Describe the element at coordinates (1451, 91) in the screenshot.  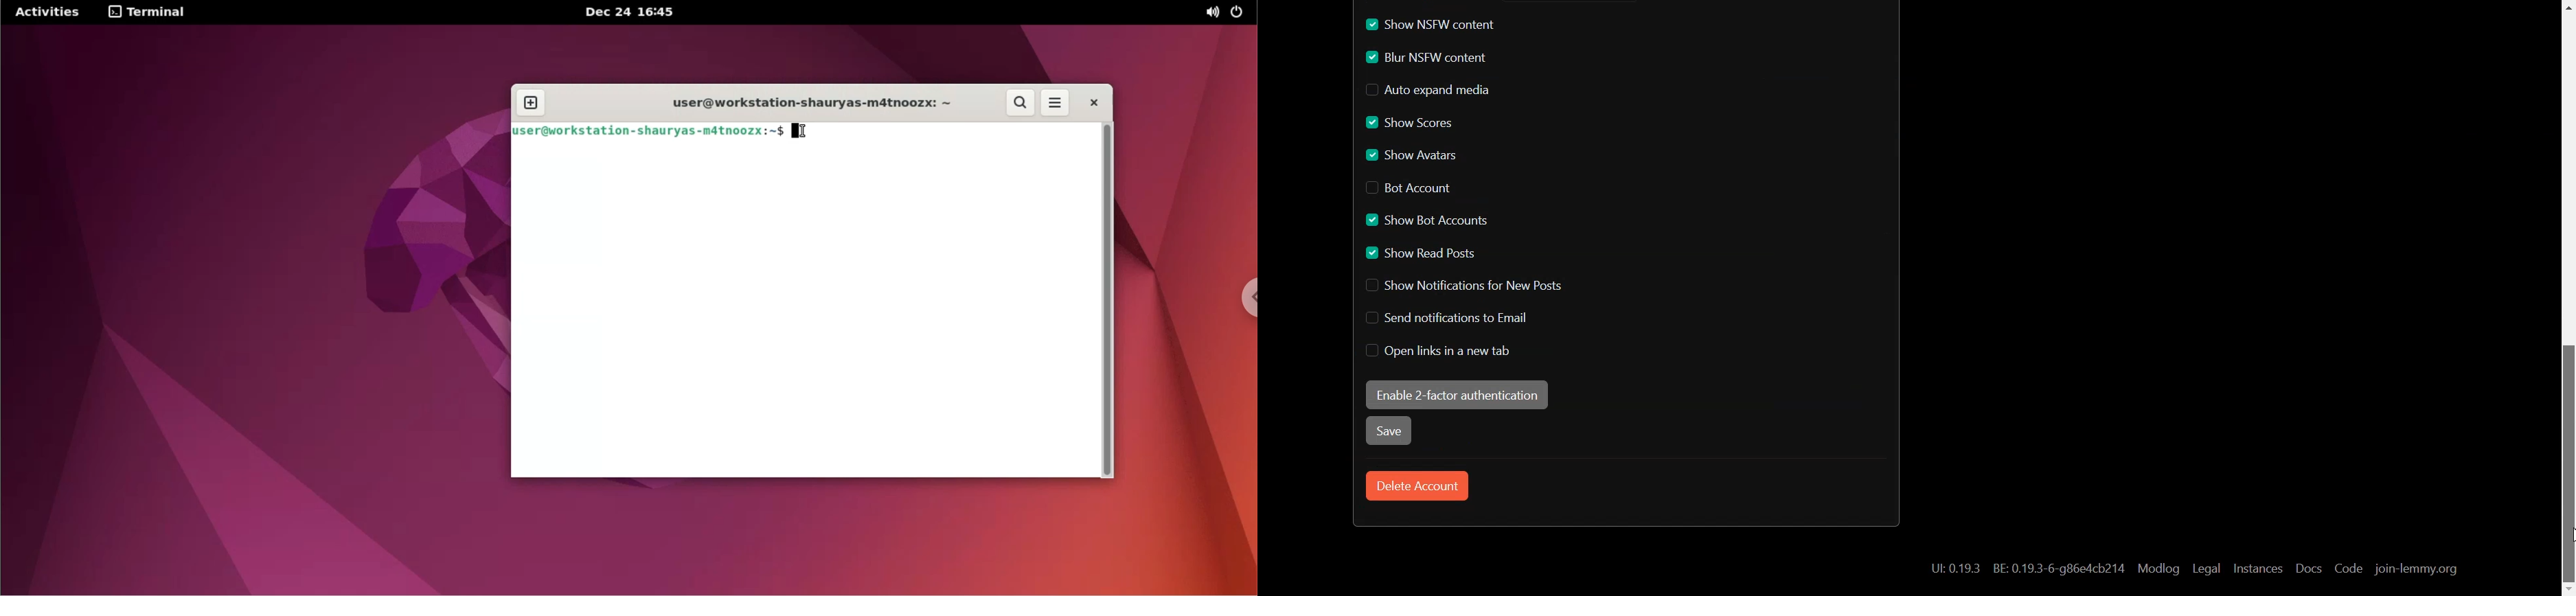
I see `Disable Auto expand media` at that location.